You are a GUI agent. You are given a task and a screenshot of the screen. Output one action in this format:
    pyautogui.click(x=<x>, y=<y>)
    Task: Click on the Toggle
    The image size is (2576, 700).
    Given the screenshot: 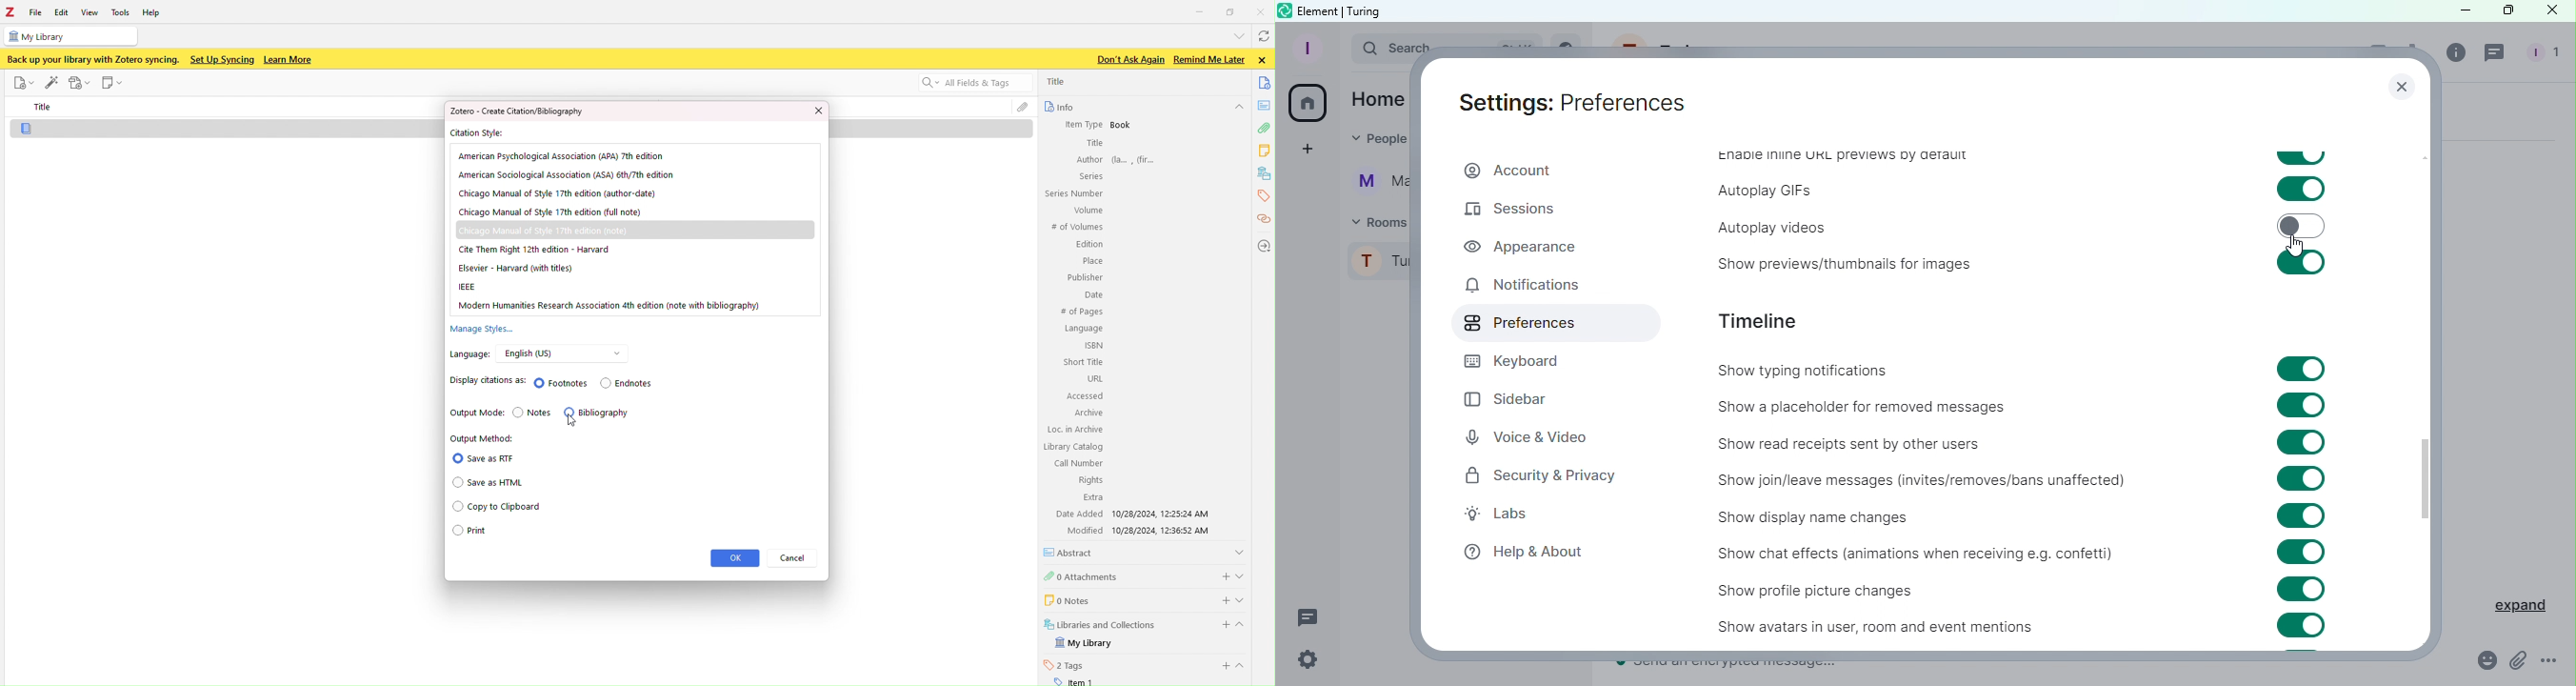 What is the action you would take?
    pyautogui.click(x=2301, y=157)
    